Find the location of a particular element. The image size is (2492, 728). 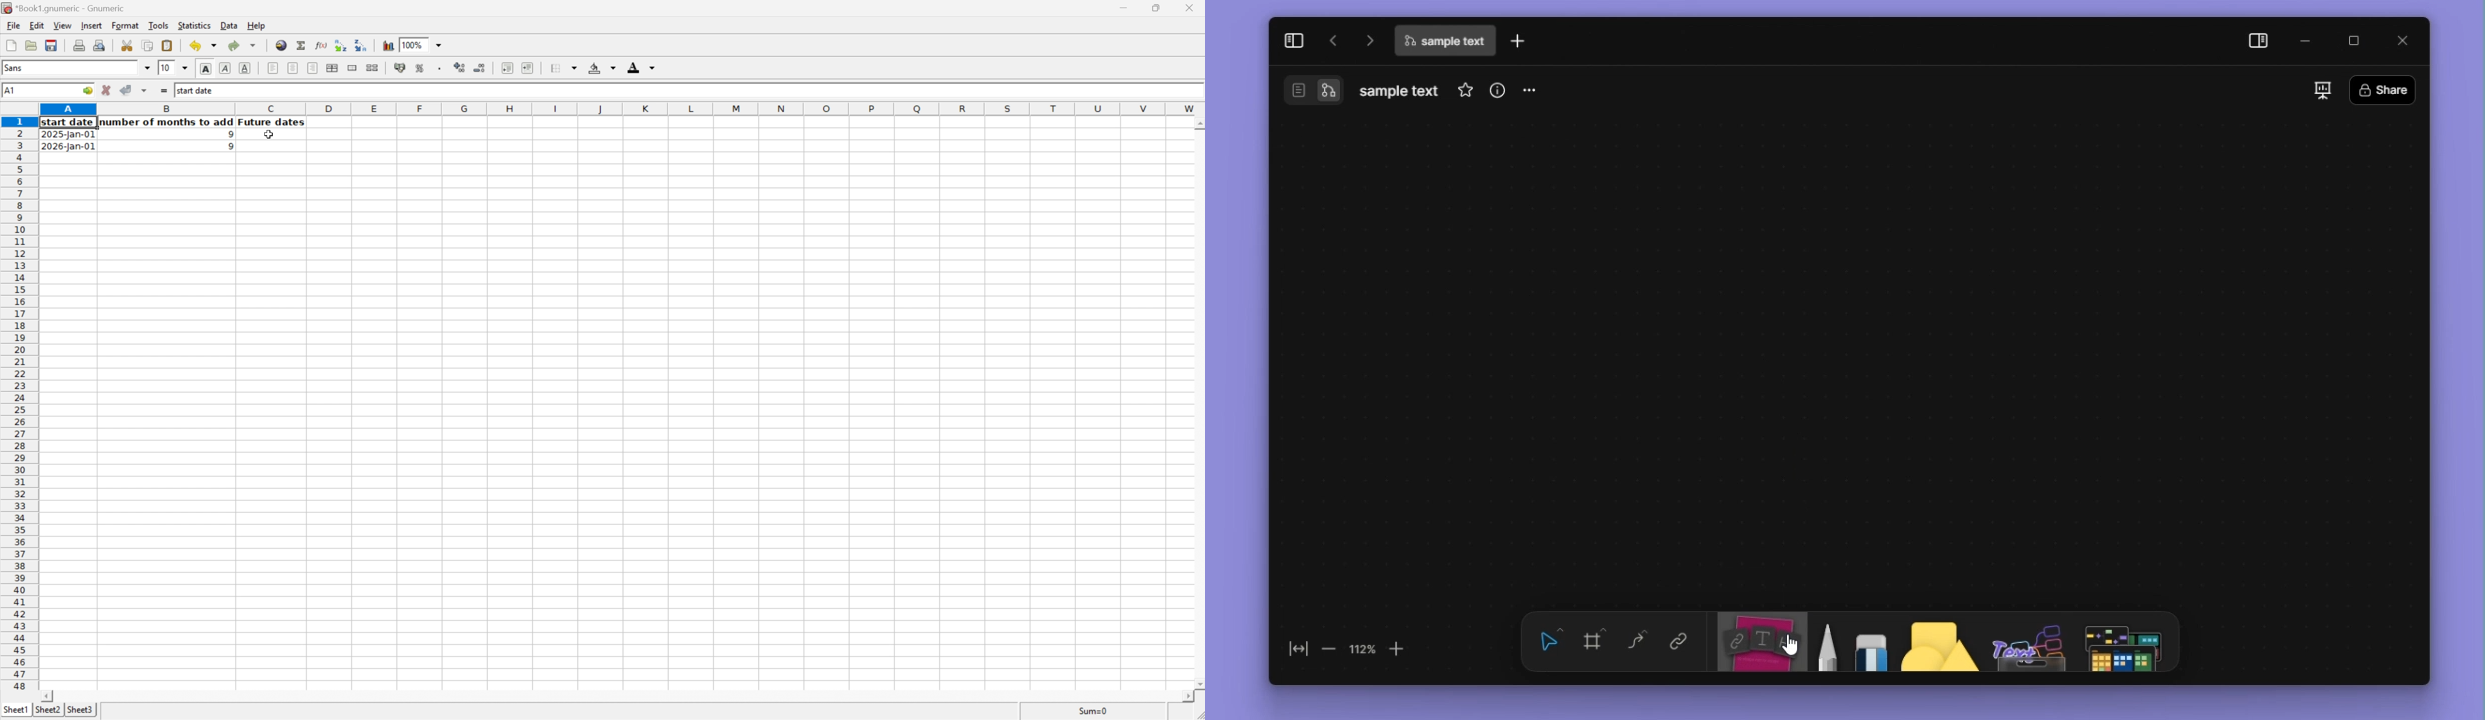

pen is located at coordinates (1830, 642).